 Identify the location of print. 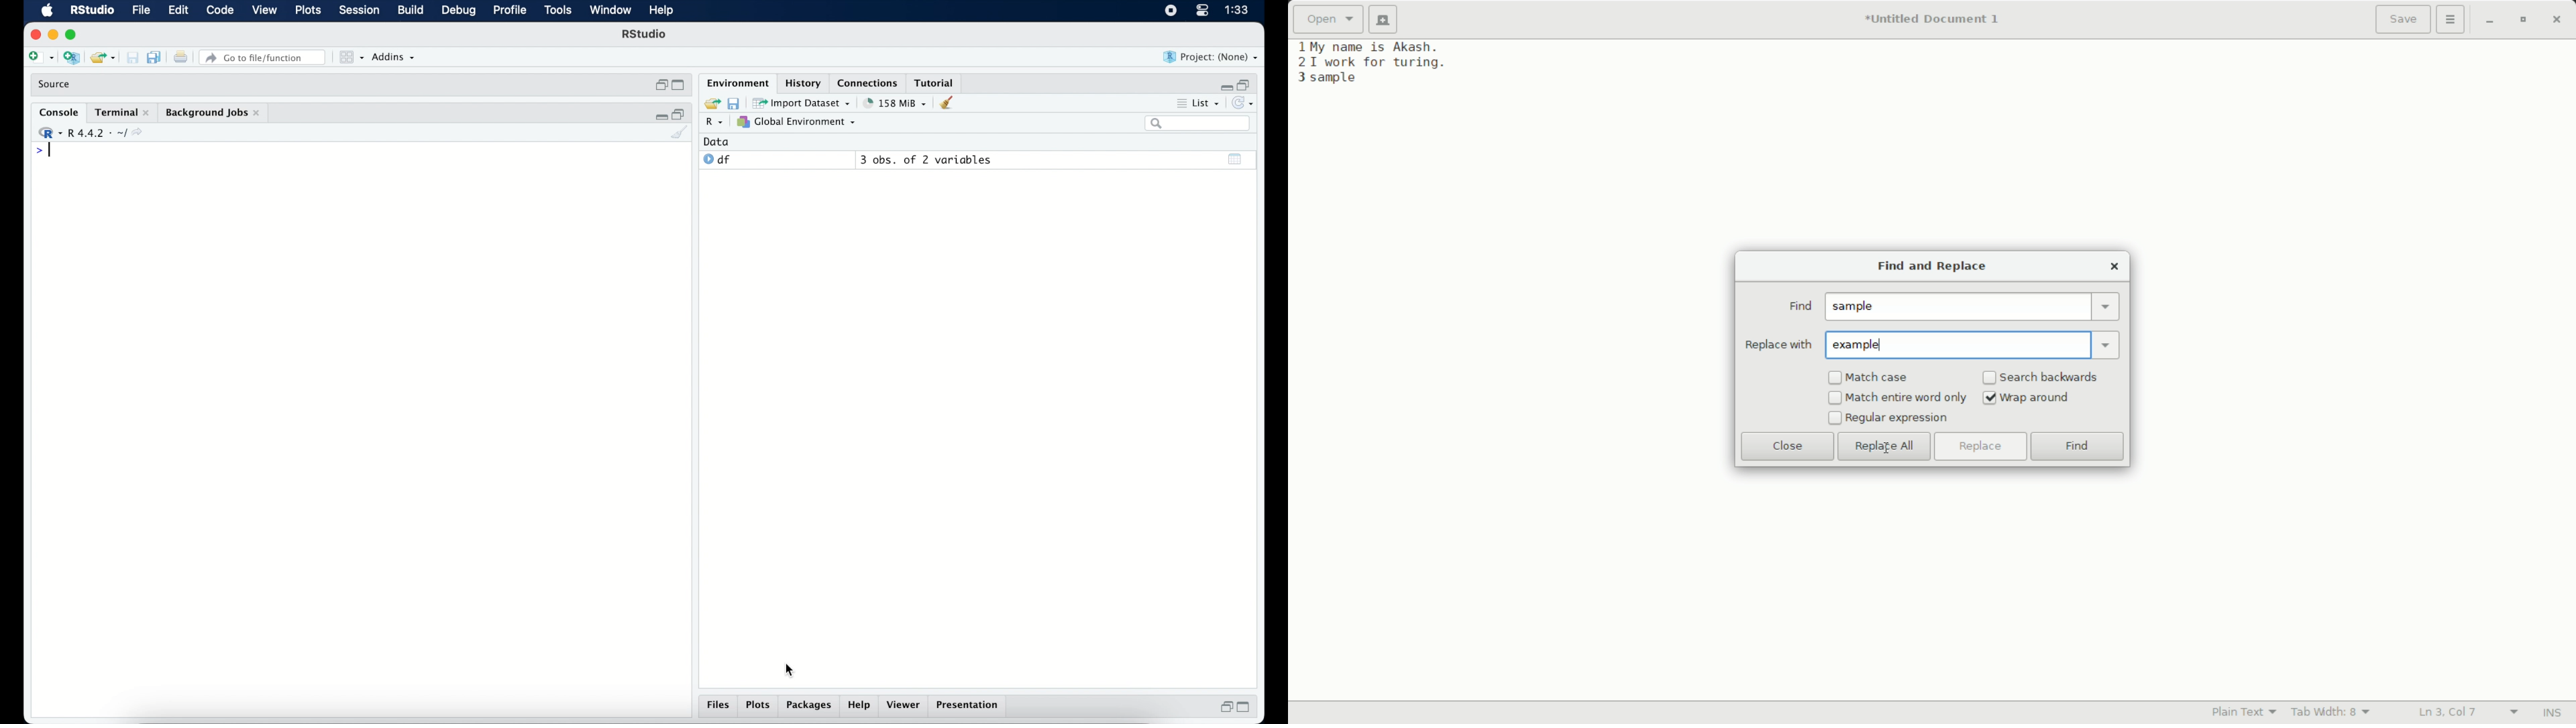
(180, 57).